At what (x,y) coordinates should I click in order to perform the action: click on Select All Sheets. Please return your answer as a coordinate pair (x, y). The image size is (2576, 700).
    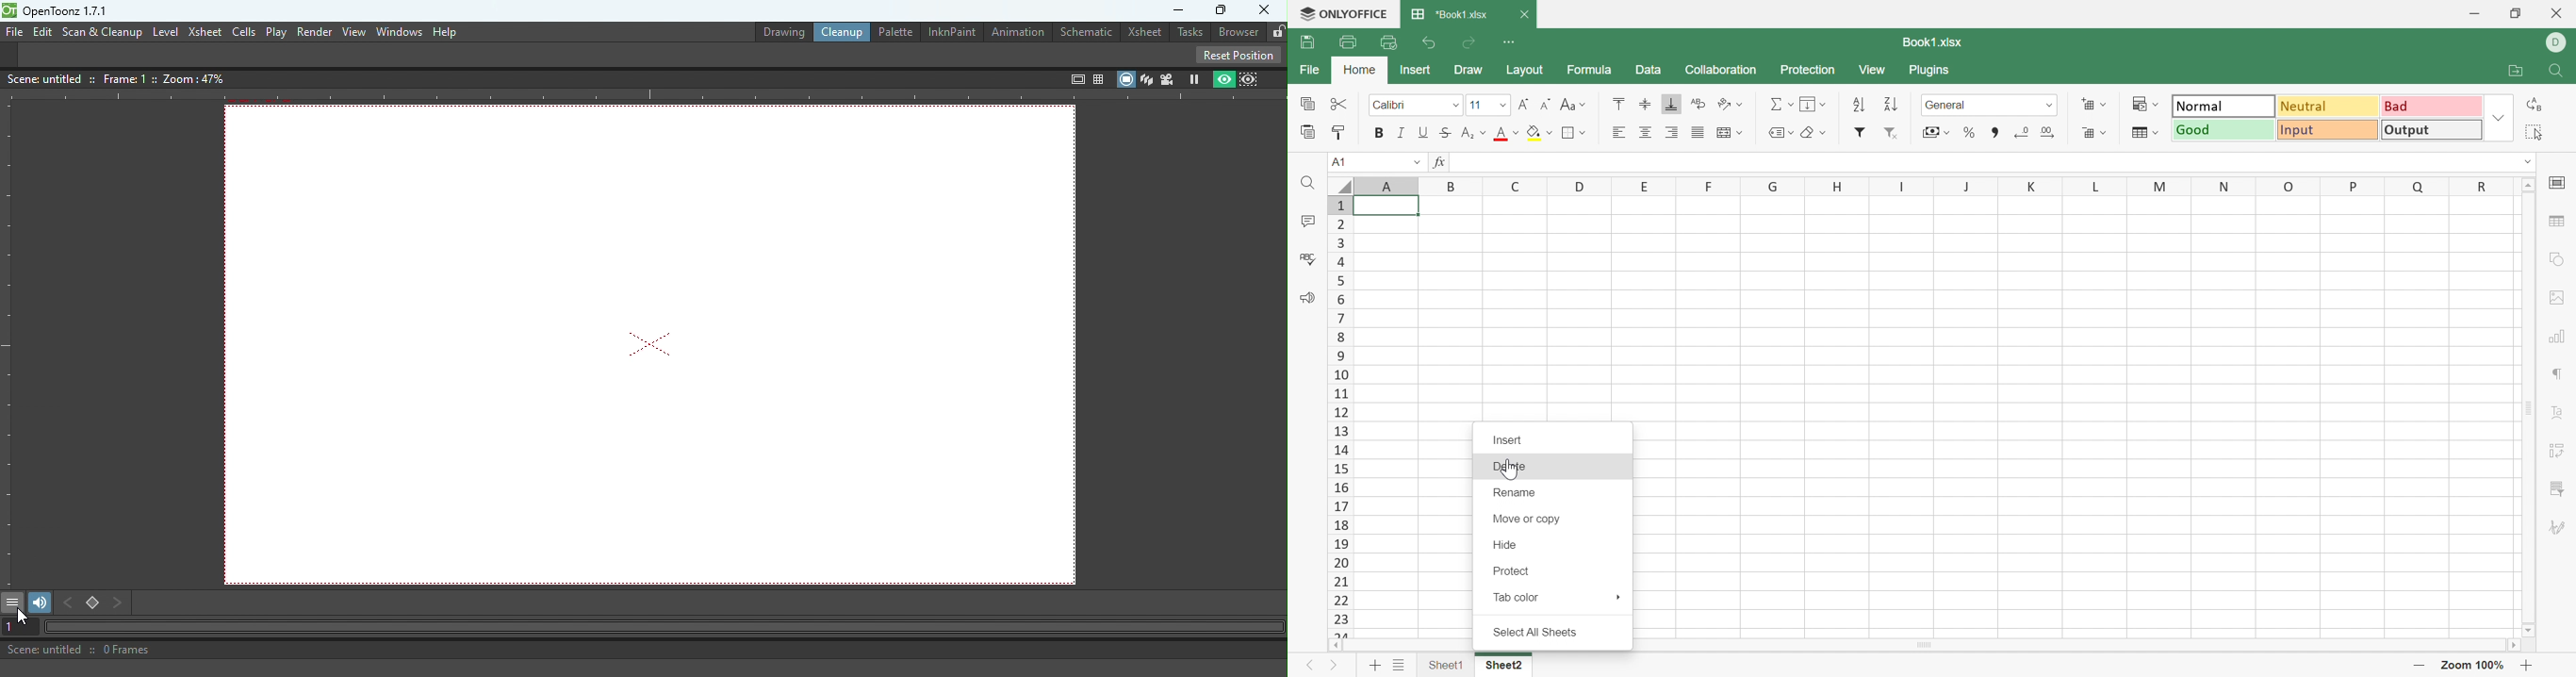
    Looking at the image, I should click on (1533, 631).